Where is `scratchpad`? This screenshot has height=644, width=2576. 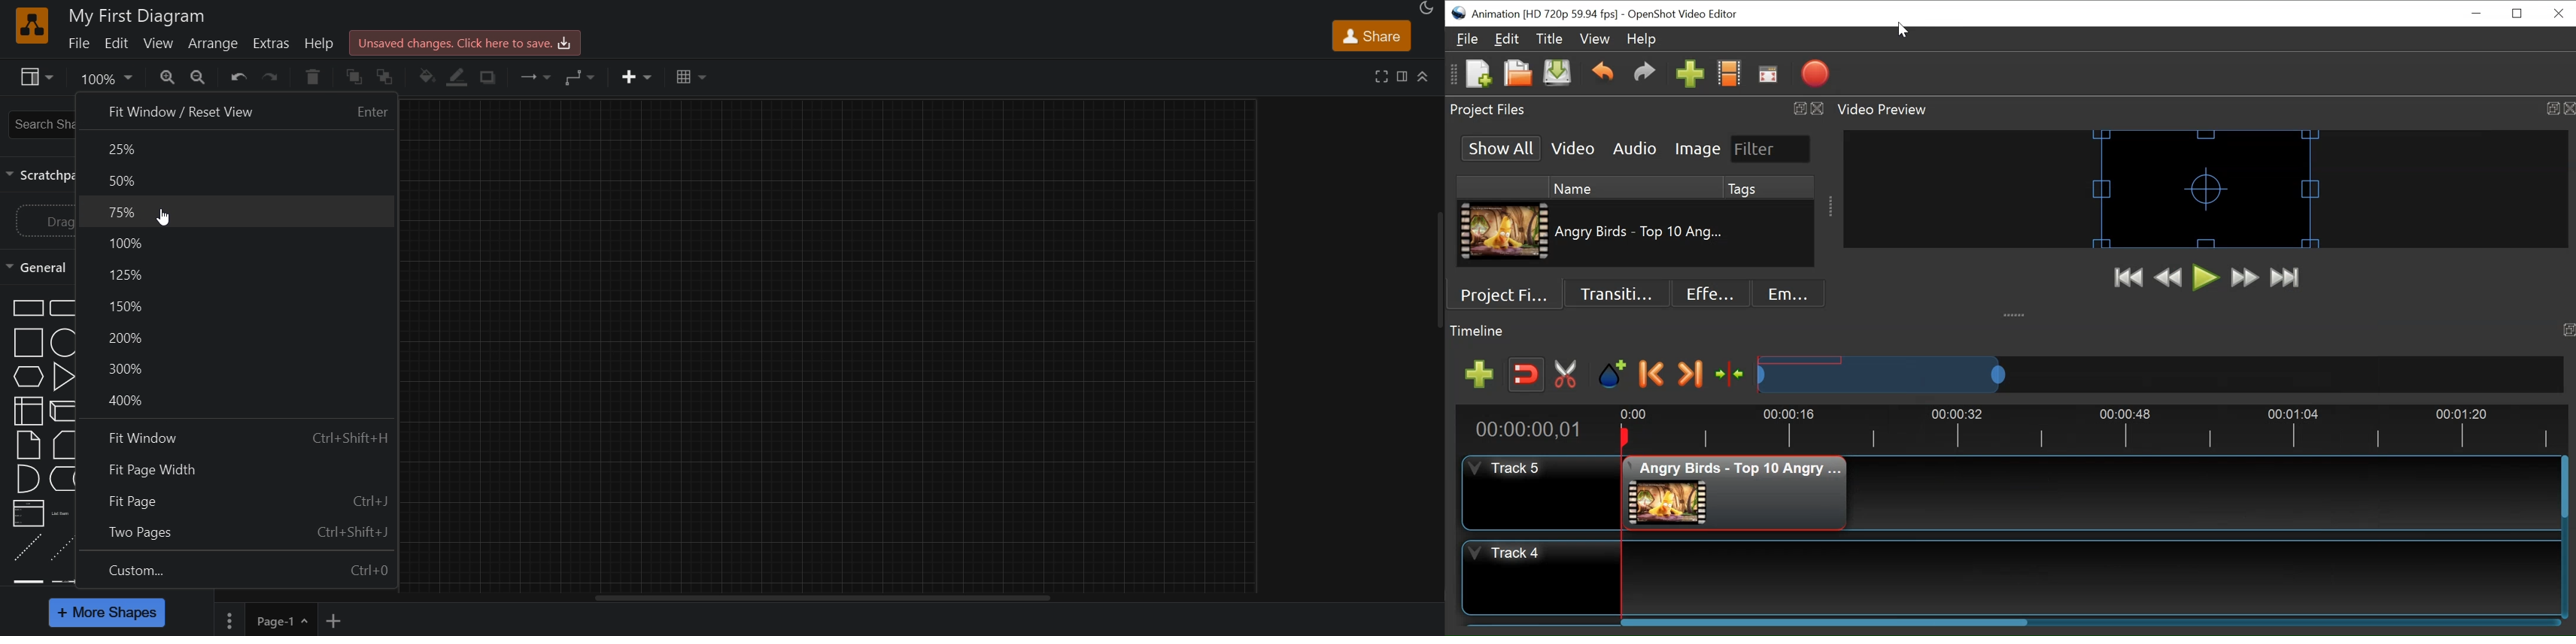 scratchpad is located at coordinates (38, 177).